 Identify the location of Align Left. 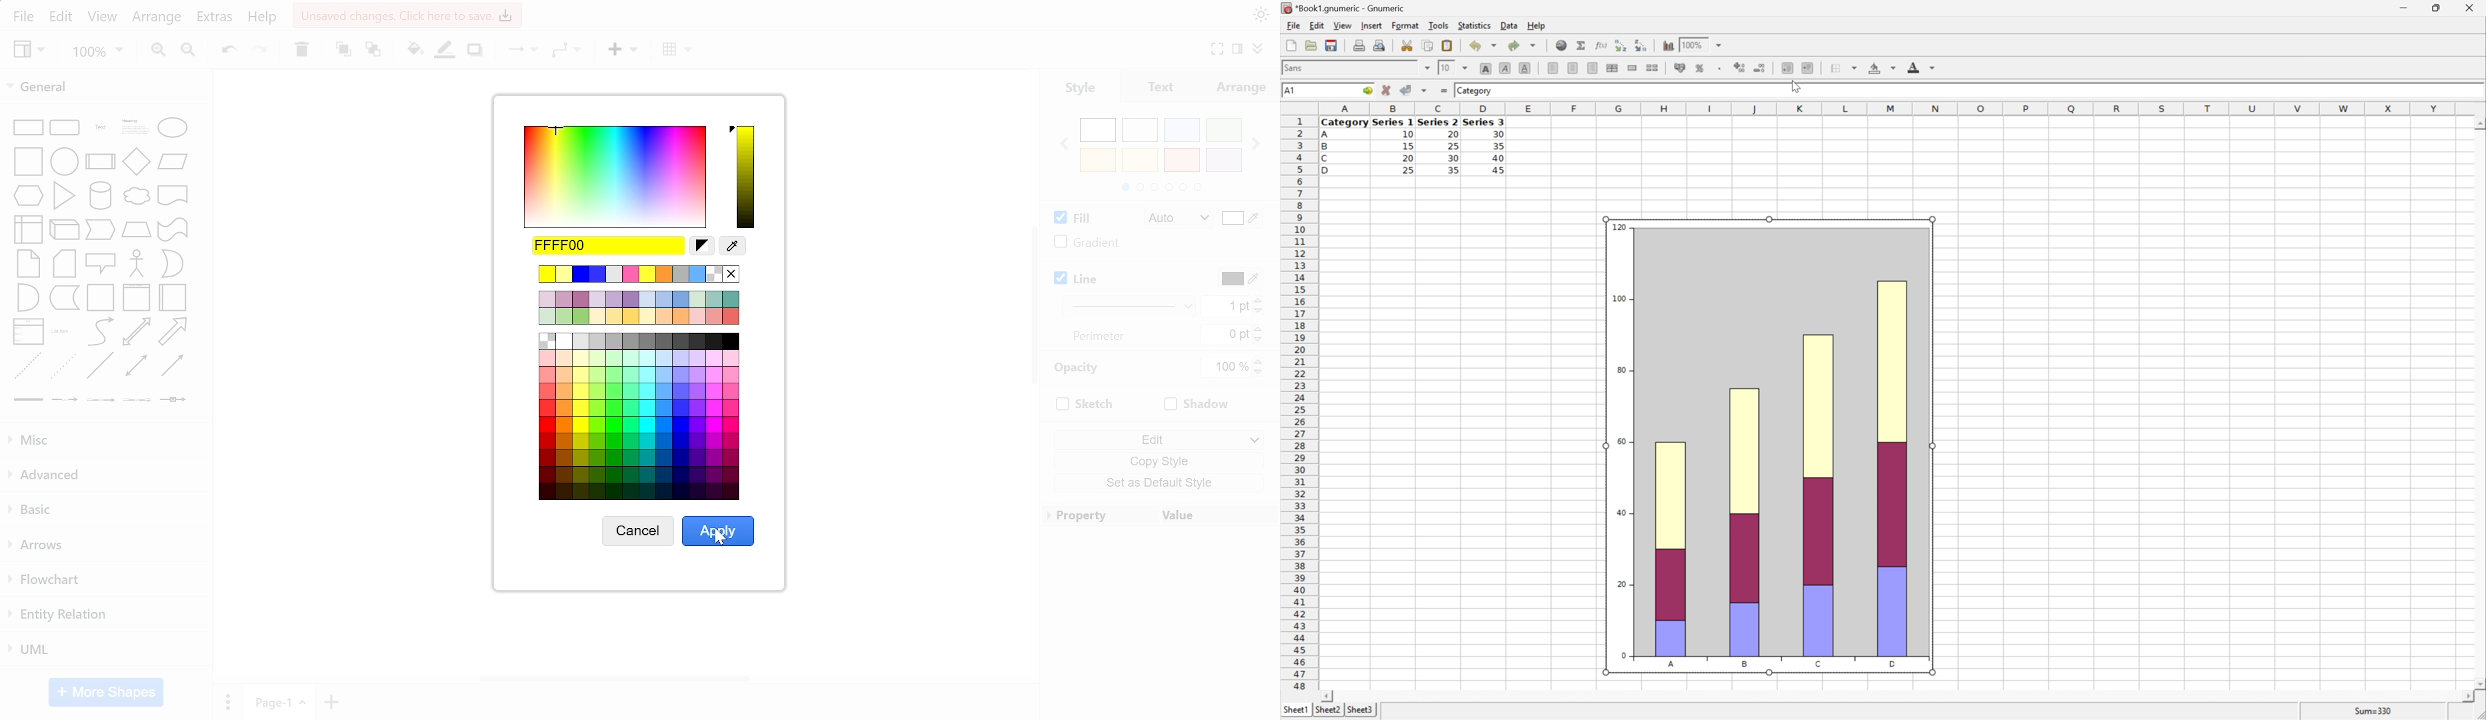
(1551, 66).